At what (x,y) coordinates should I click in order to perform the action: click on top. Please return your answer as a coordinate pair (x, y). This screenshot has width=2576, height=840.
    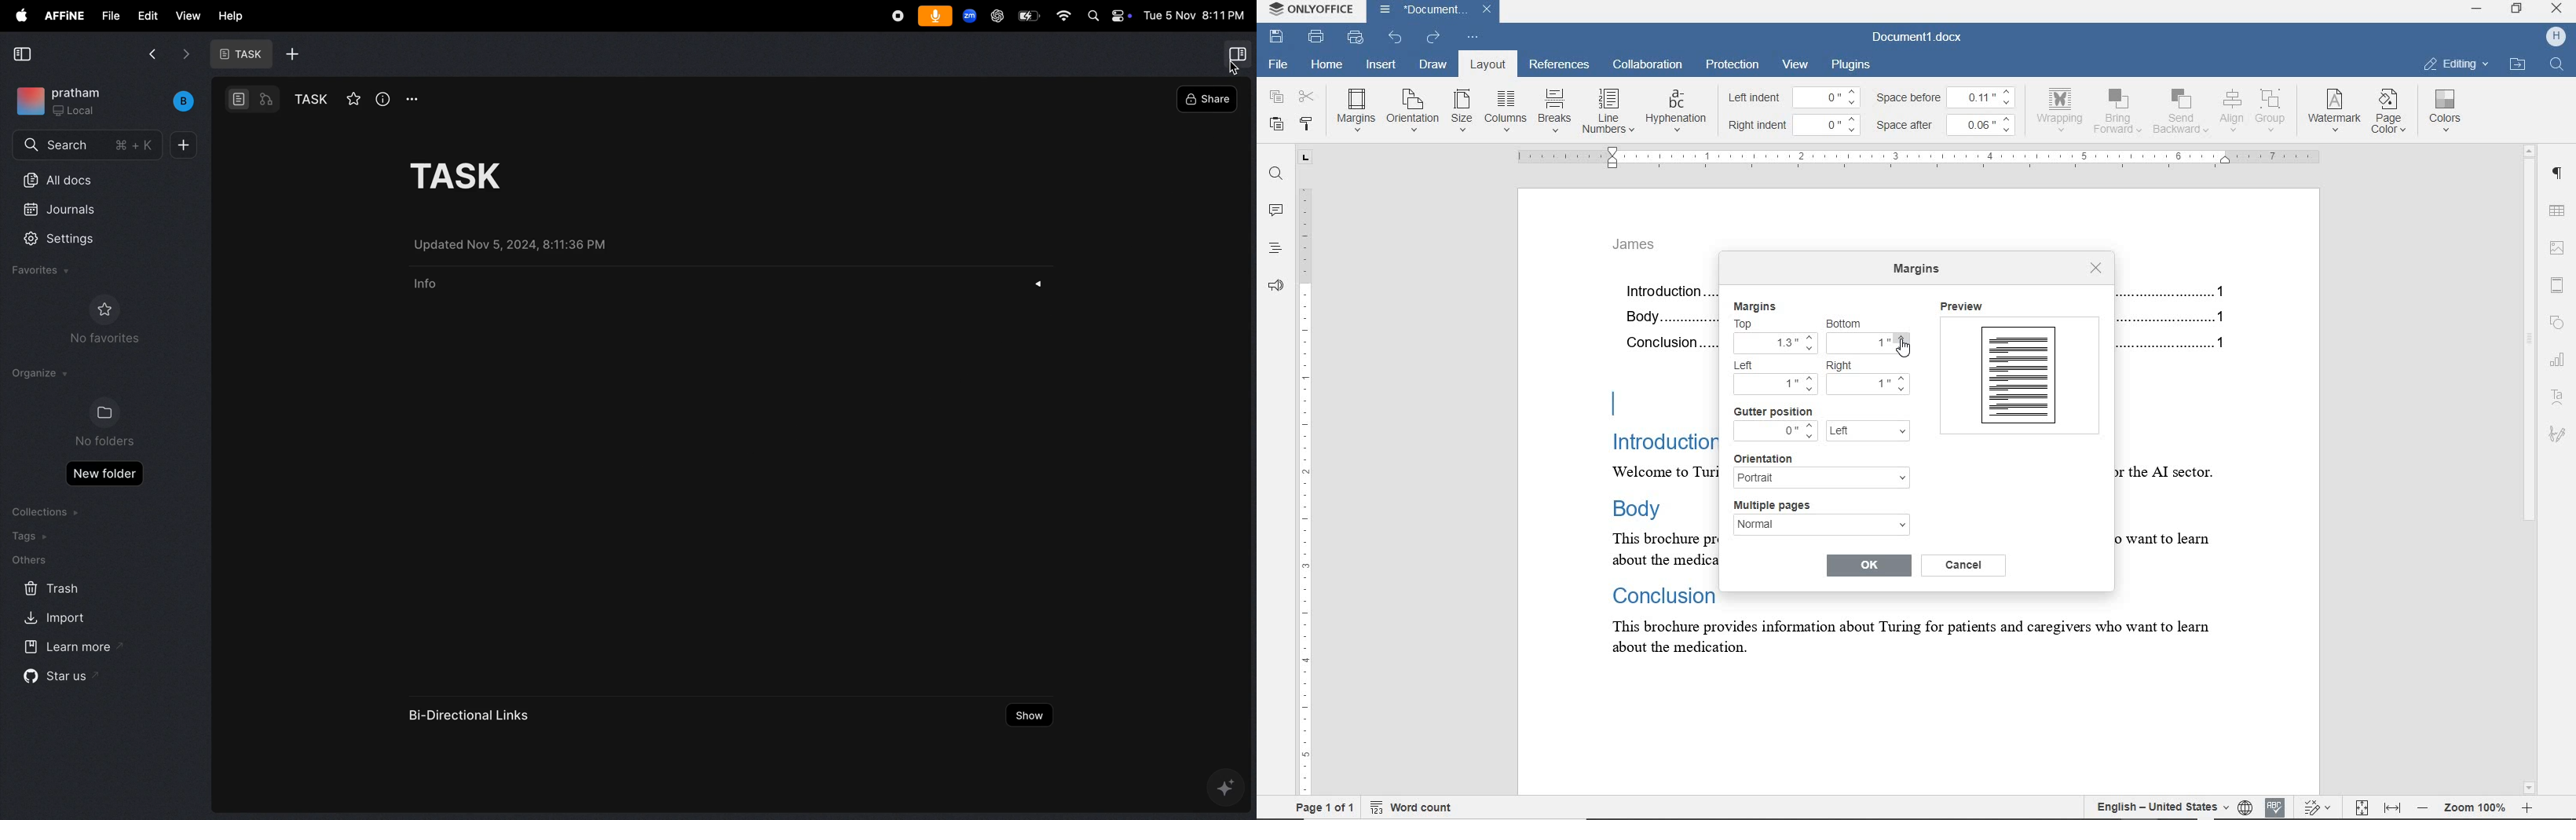
    Looking at the image, I should click on (1752, 324).